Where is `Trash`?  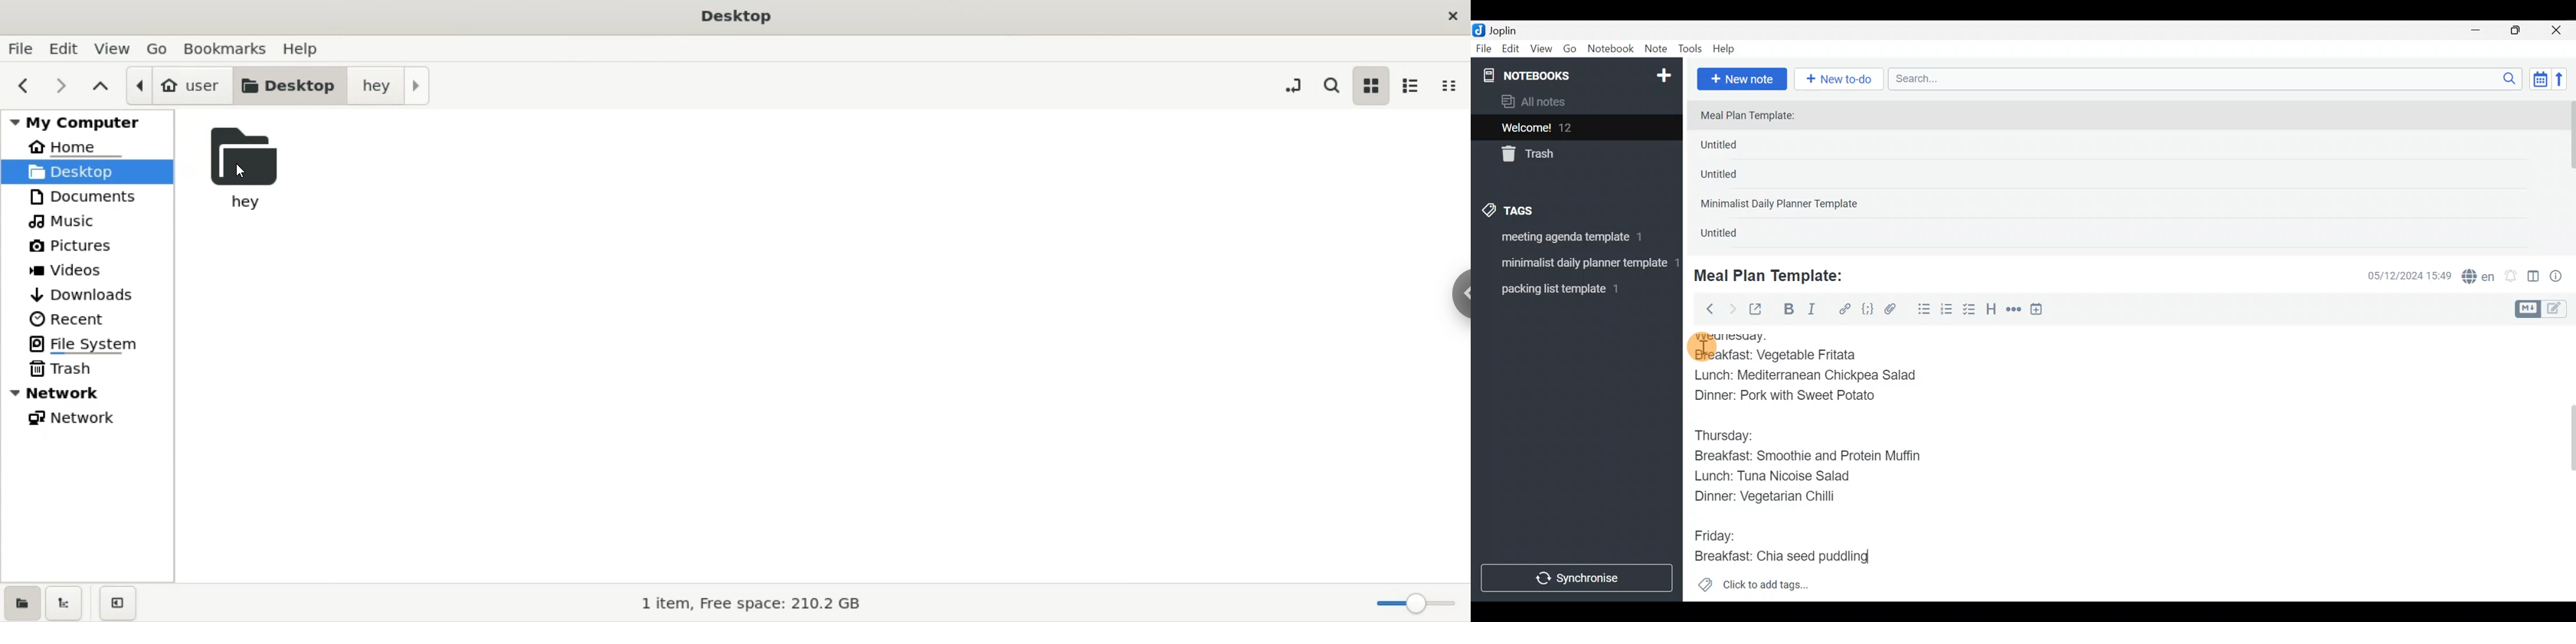
Trash is located at coordinates (1570, 155).